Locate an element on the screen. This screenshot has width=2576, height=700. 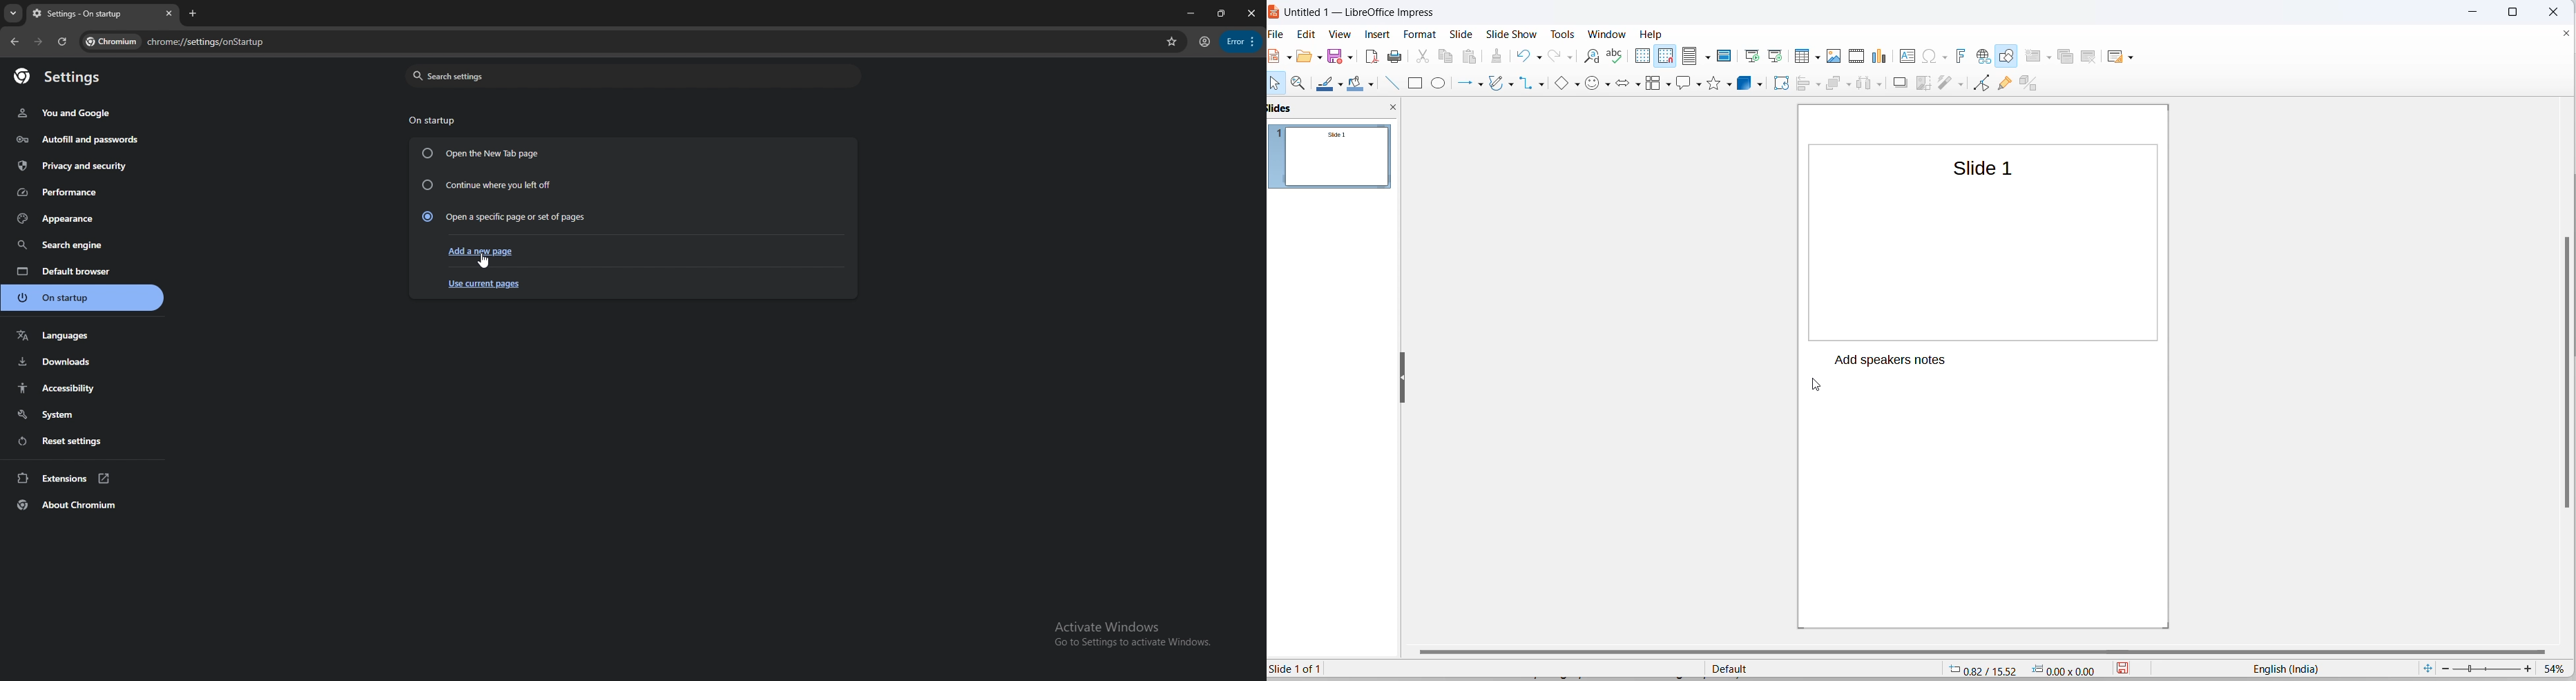
block arrows is located at coordinates (1624, 85).